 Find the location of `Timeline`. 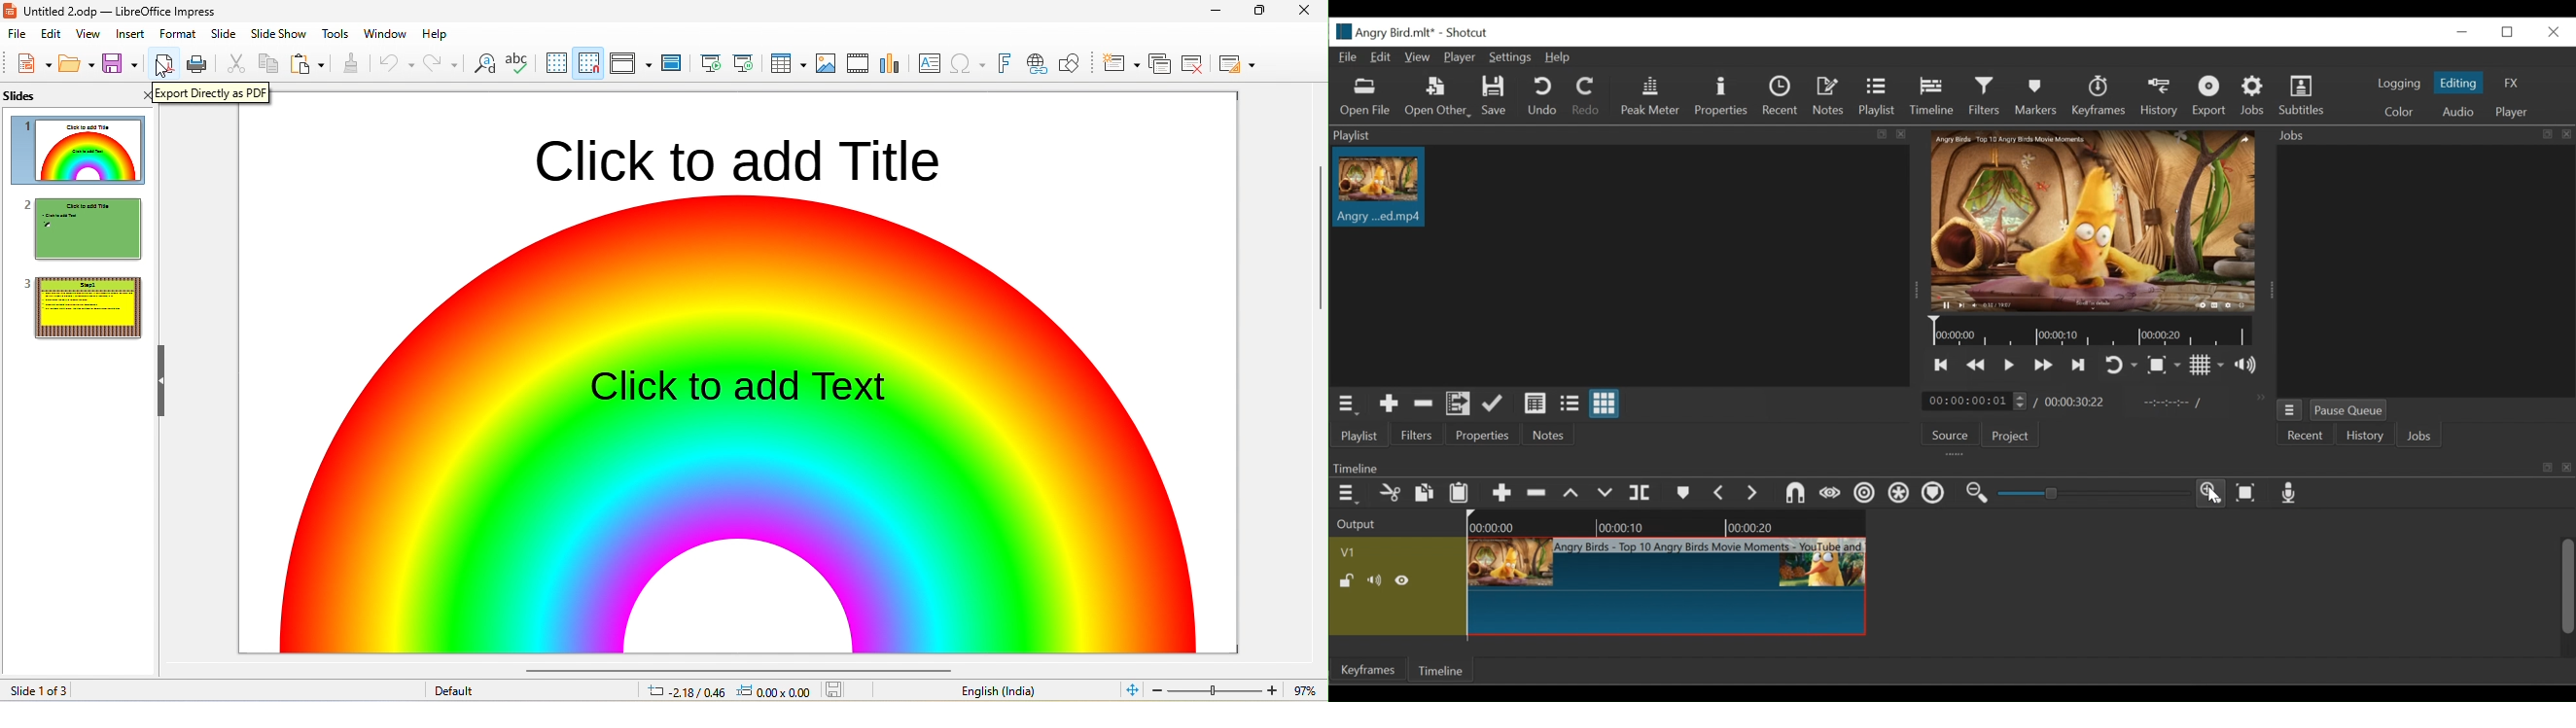

Timeline is located at coordinates (1932, 97).